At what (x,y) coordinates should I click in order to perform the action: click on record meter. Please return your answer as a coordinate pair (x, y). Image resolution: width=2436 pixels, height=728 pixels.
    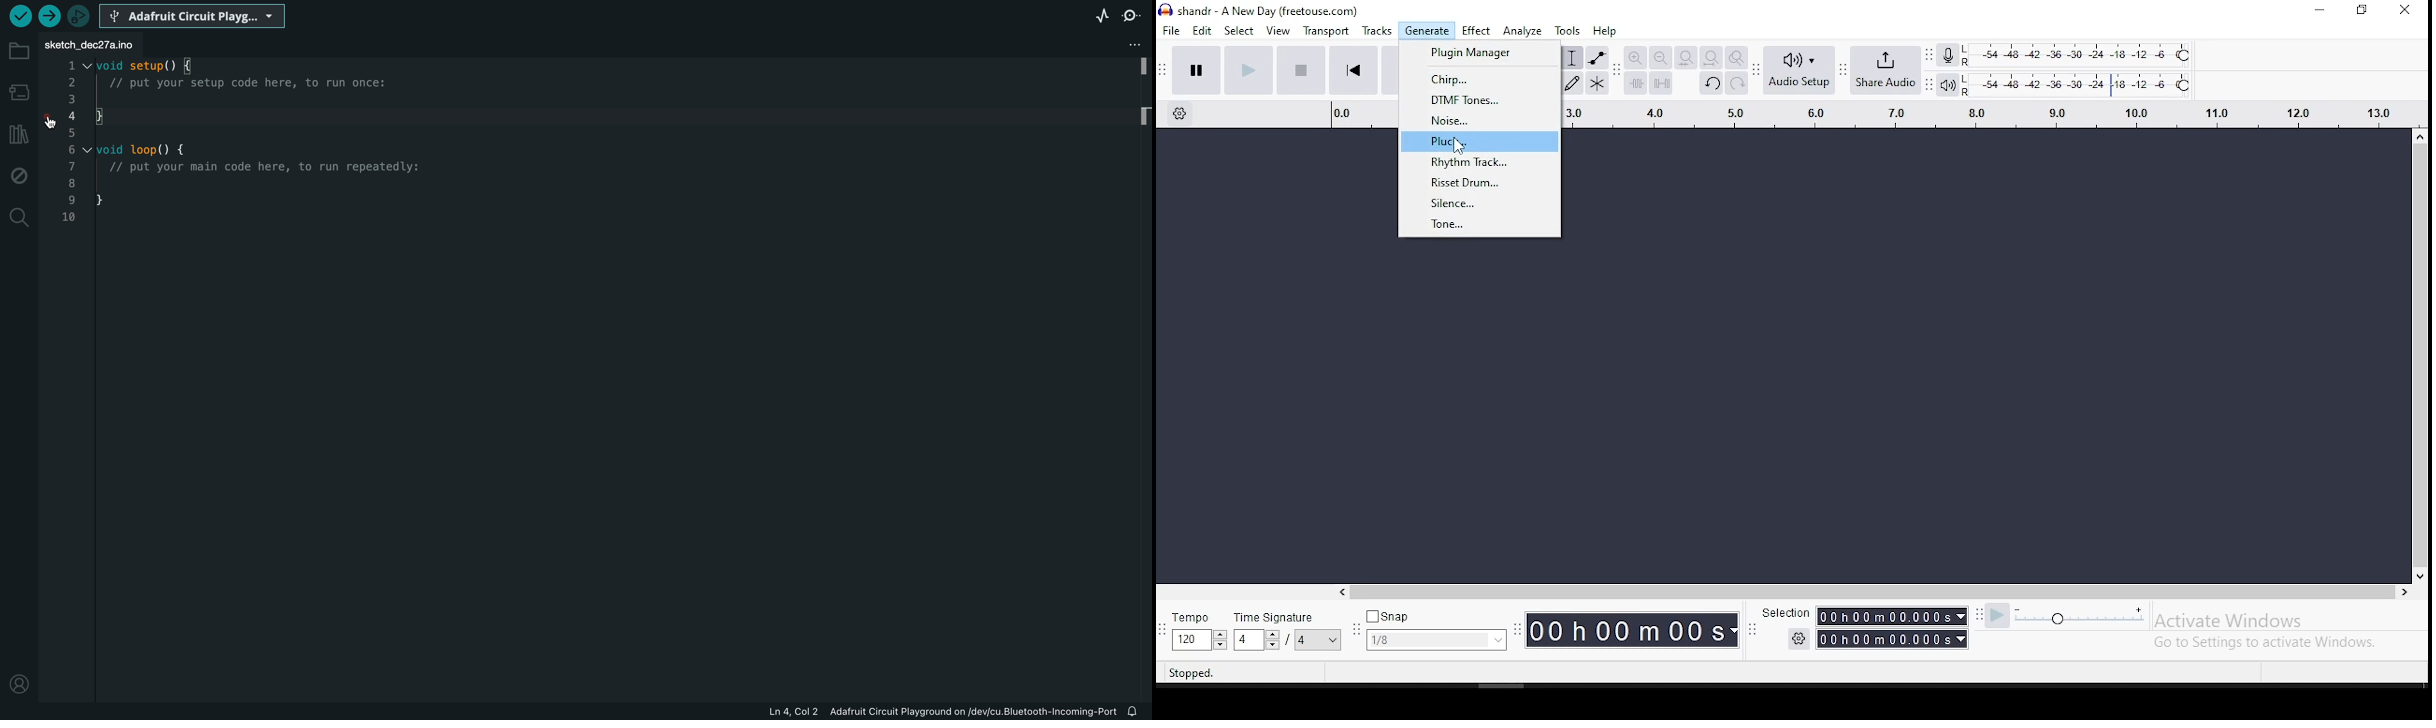
    Looking at the image, I should click on (1947, 56).